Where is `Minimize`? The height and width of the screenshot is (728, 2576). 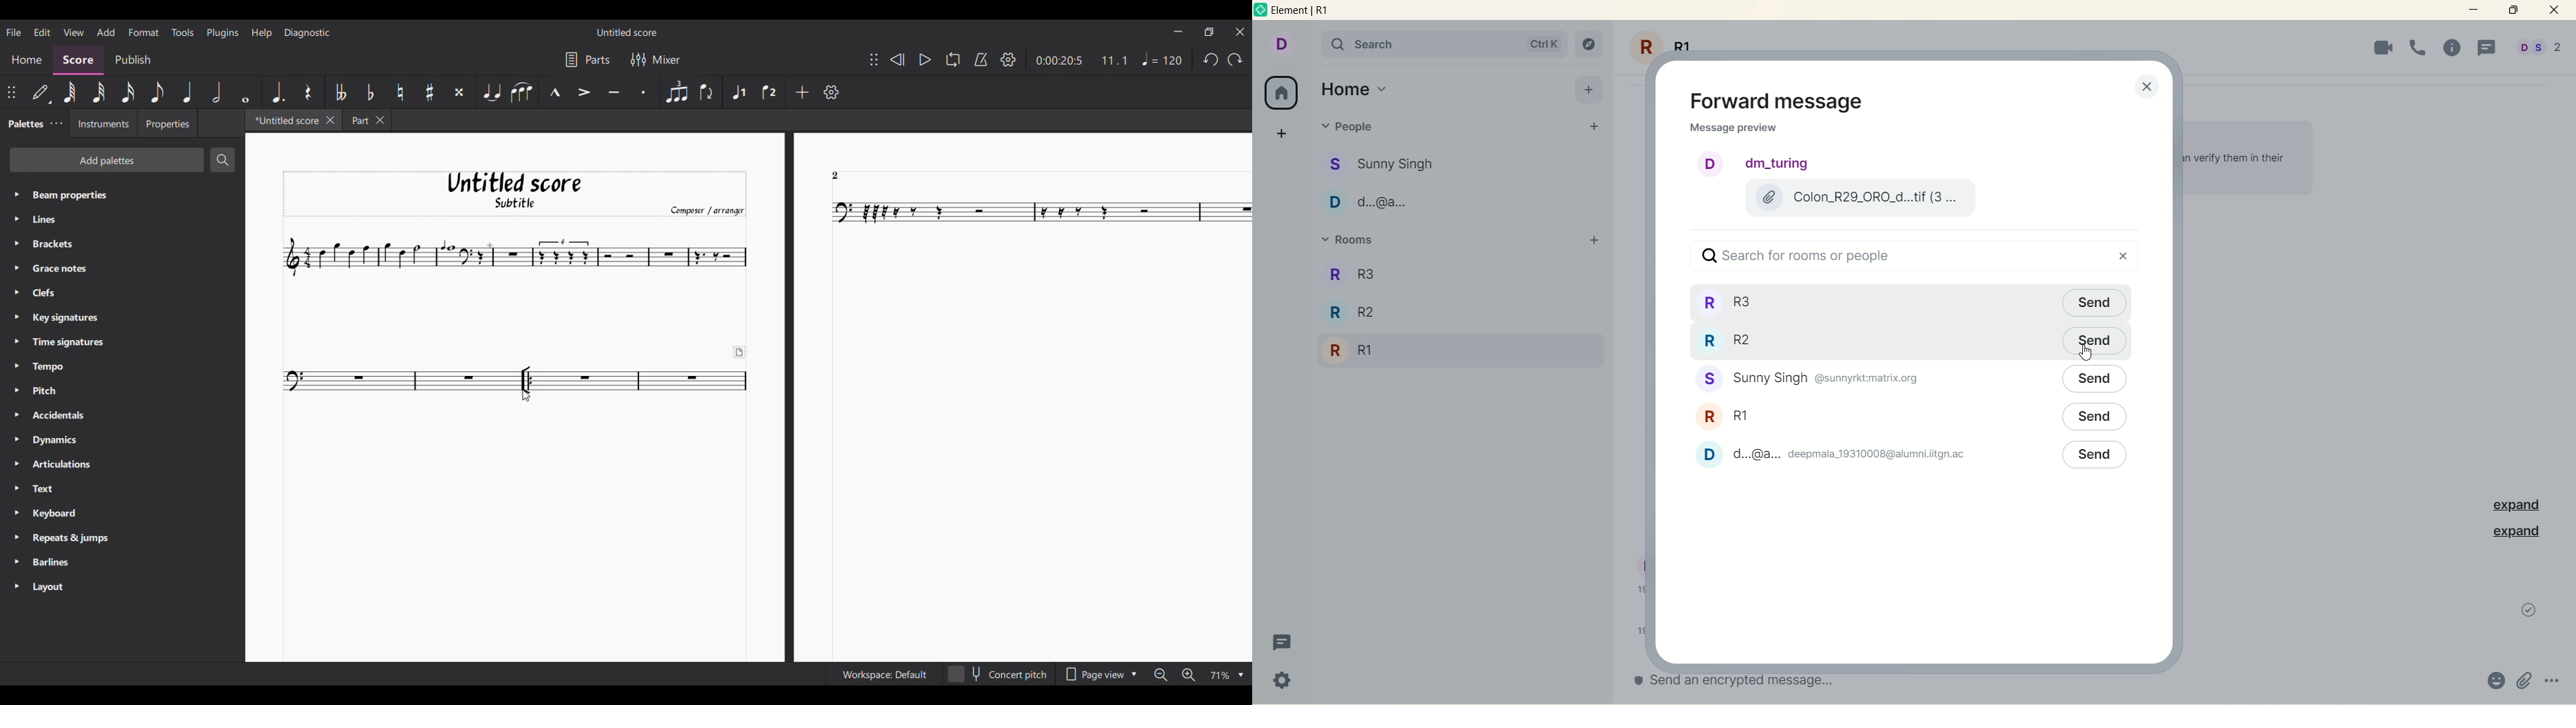 Minimize is located at coordinates (1179, 31).